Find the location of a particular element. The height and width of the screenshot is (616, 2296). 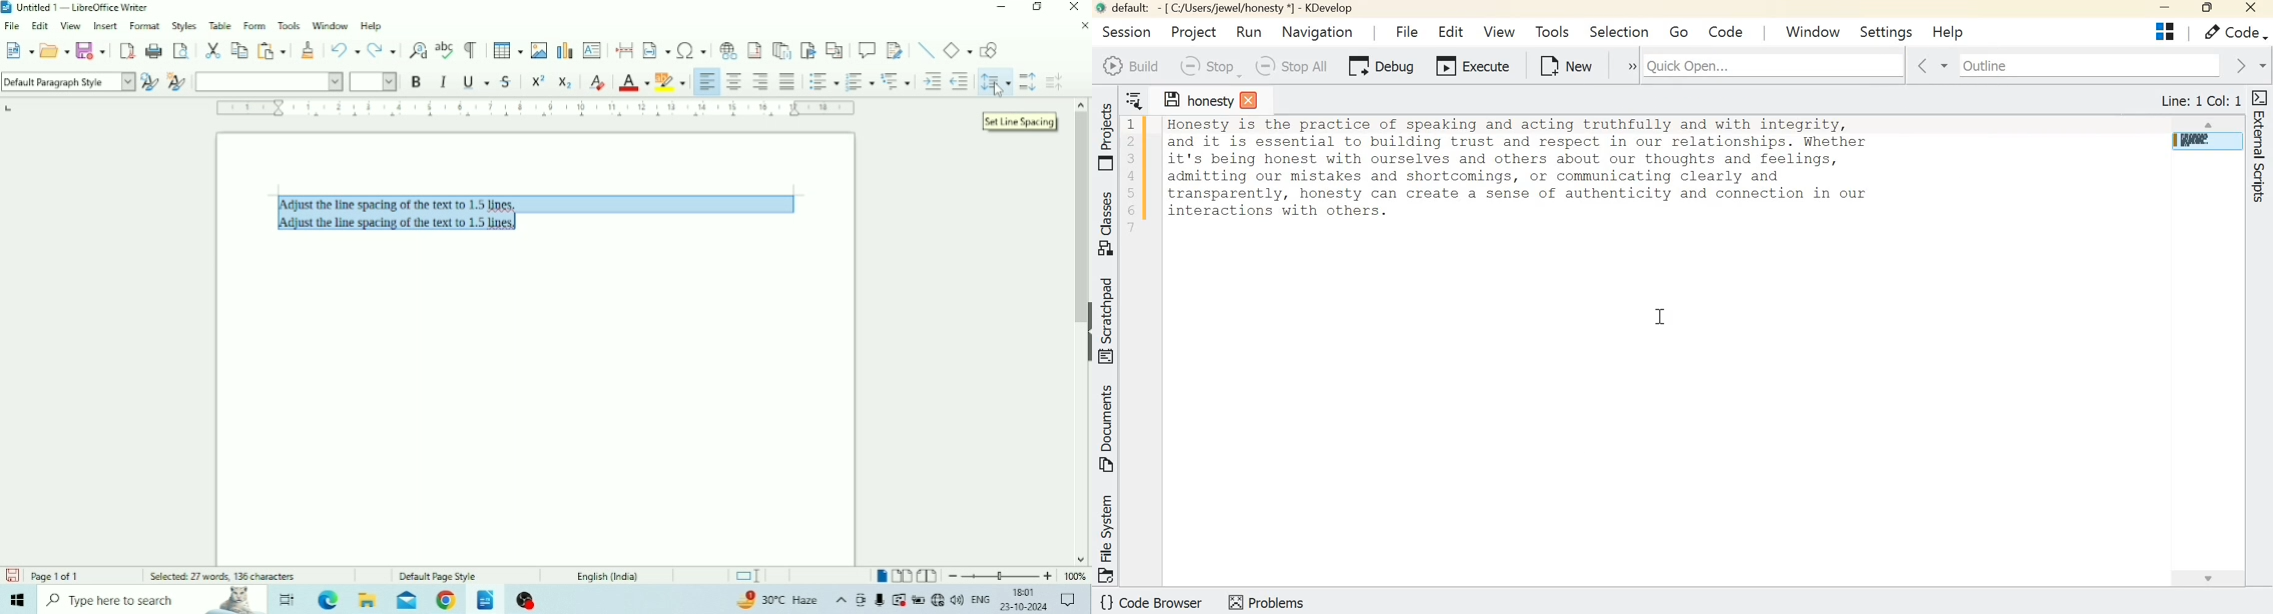

Notifications is located at coordinates (1067, 598).